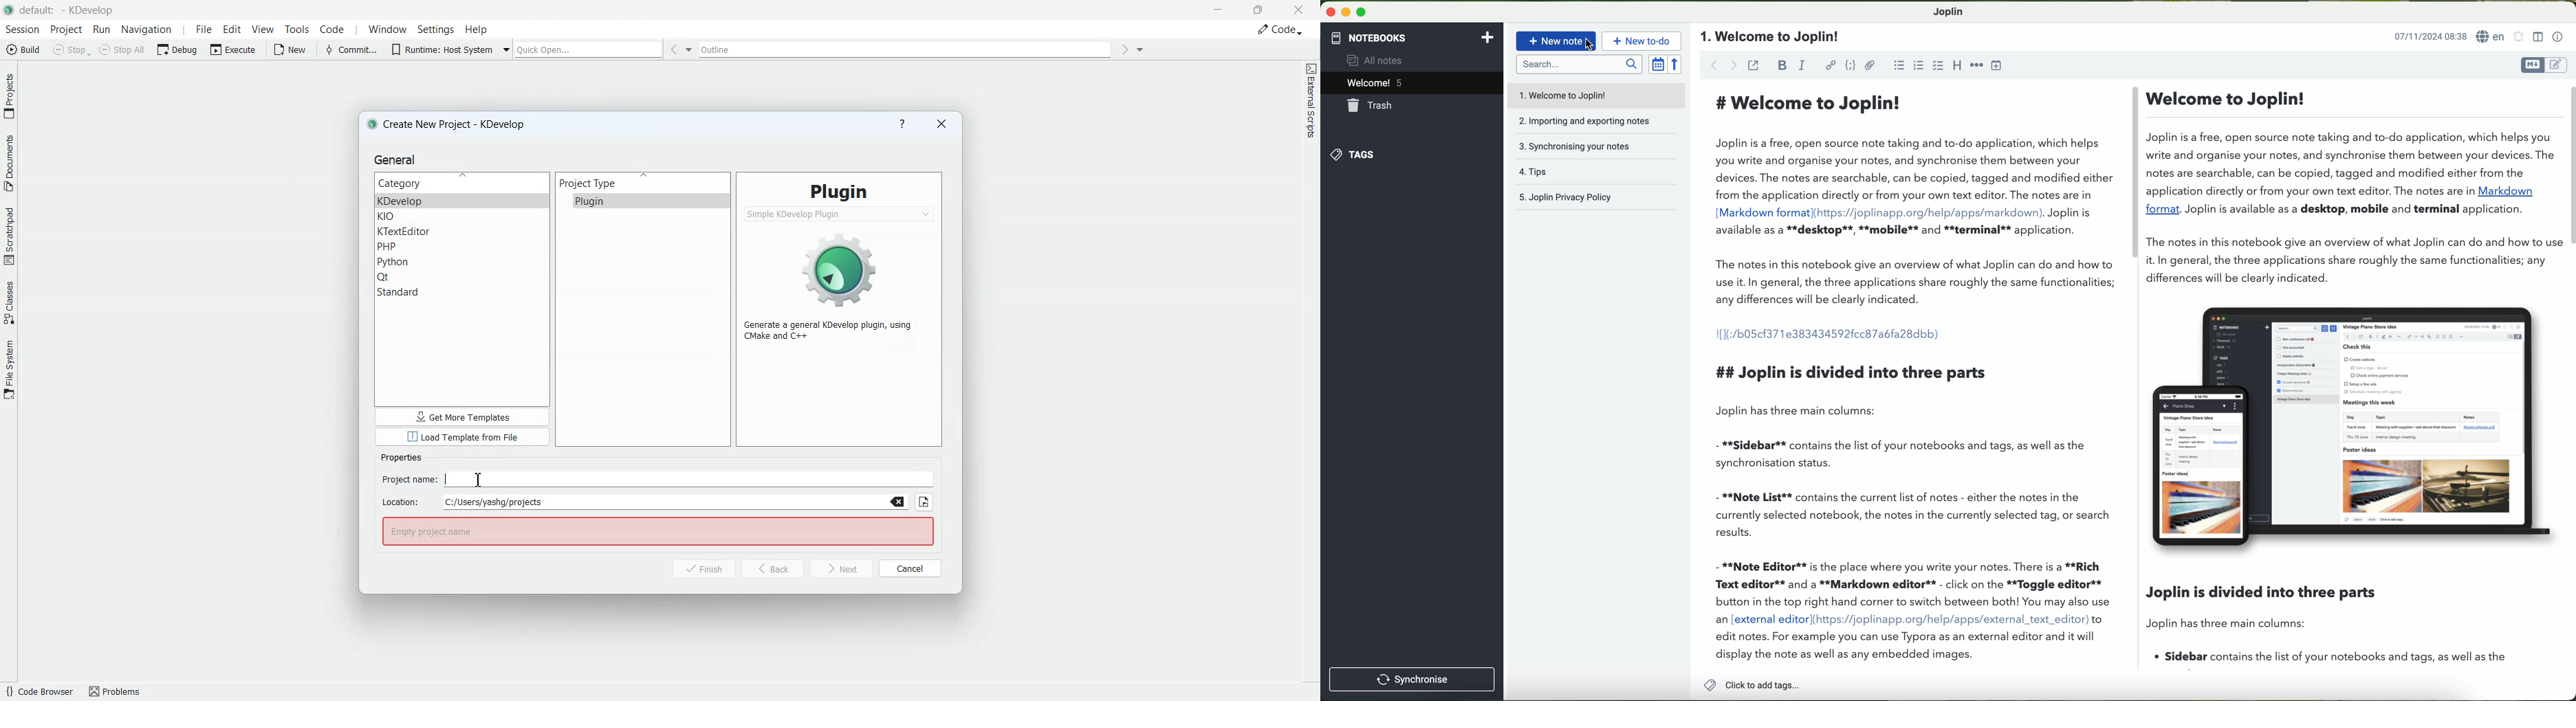 This screenshot has width=2576, height=728. What do you see at coordinates (1353, 155) in the screenshot?
I see `tags` at bounding box center [1353, 155].